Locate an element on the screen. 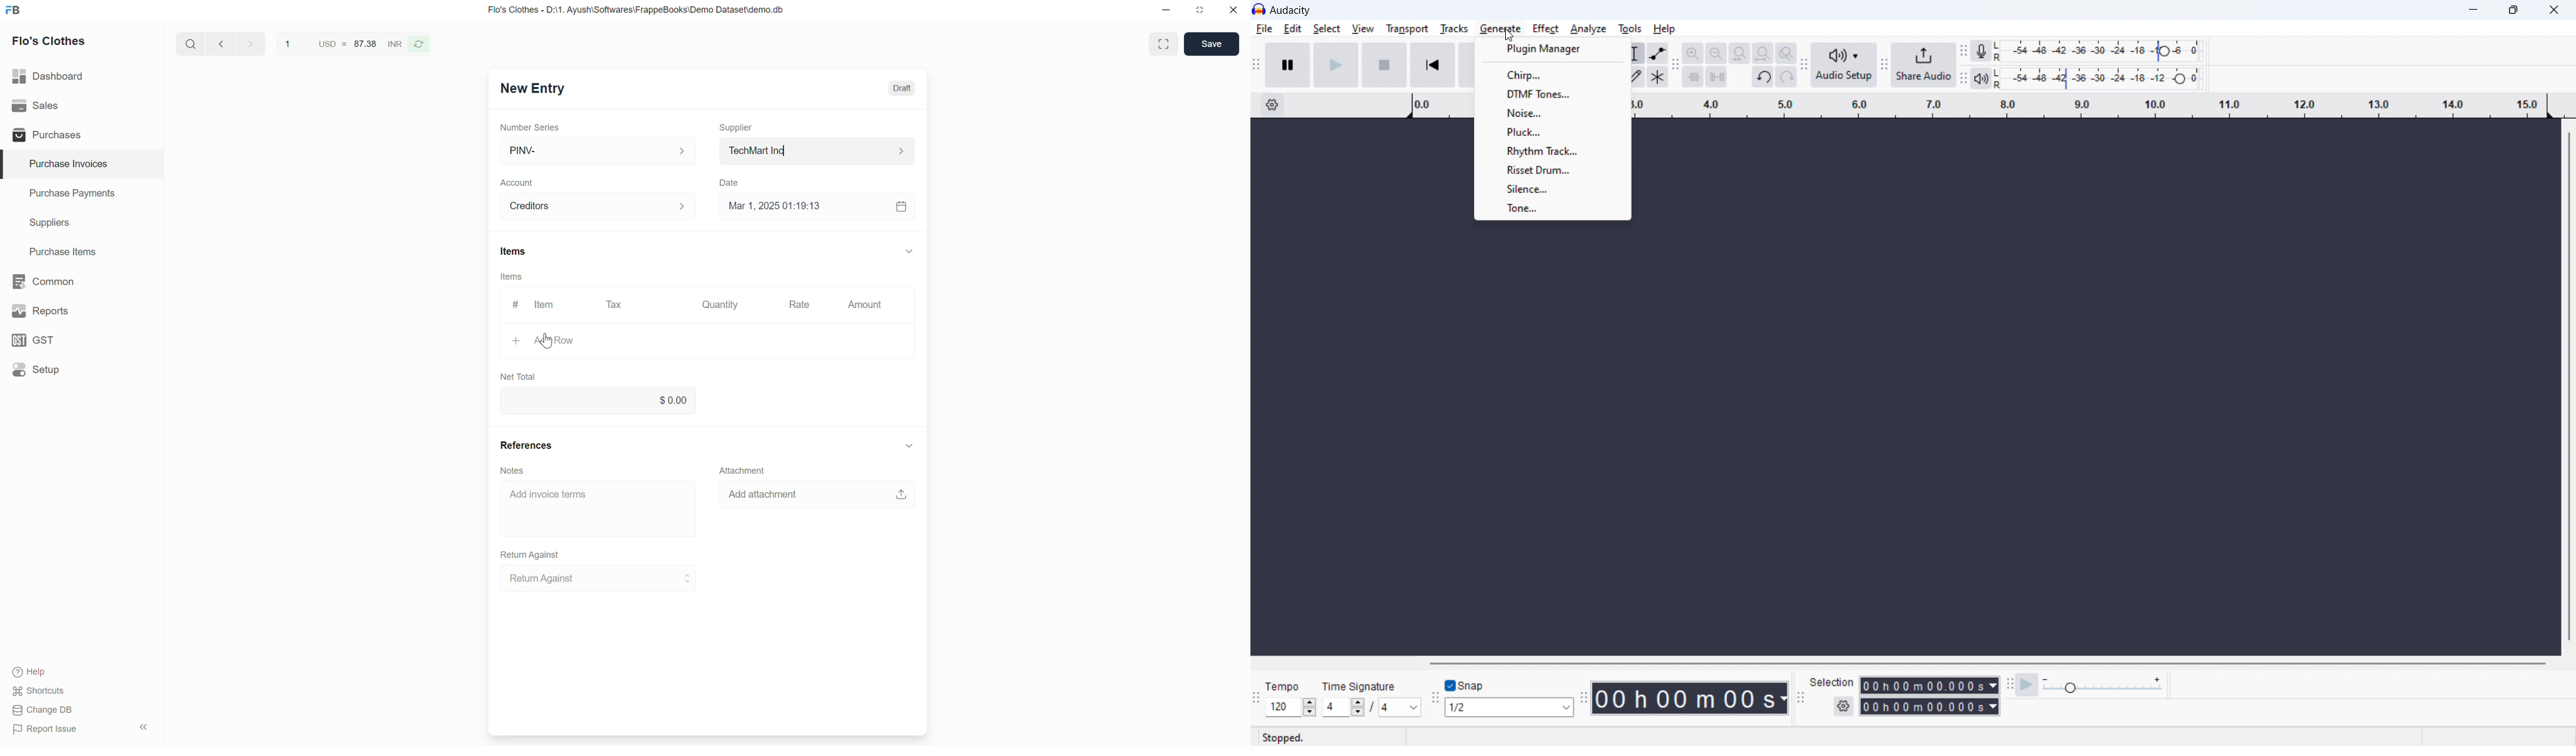  stop is located at coordinates (1384, 65).